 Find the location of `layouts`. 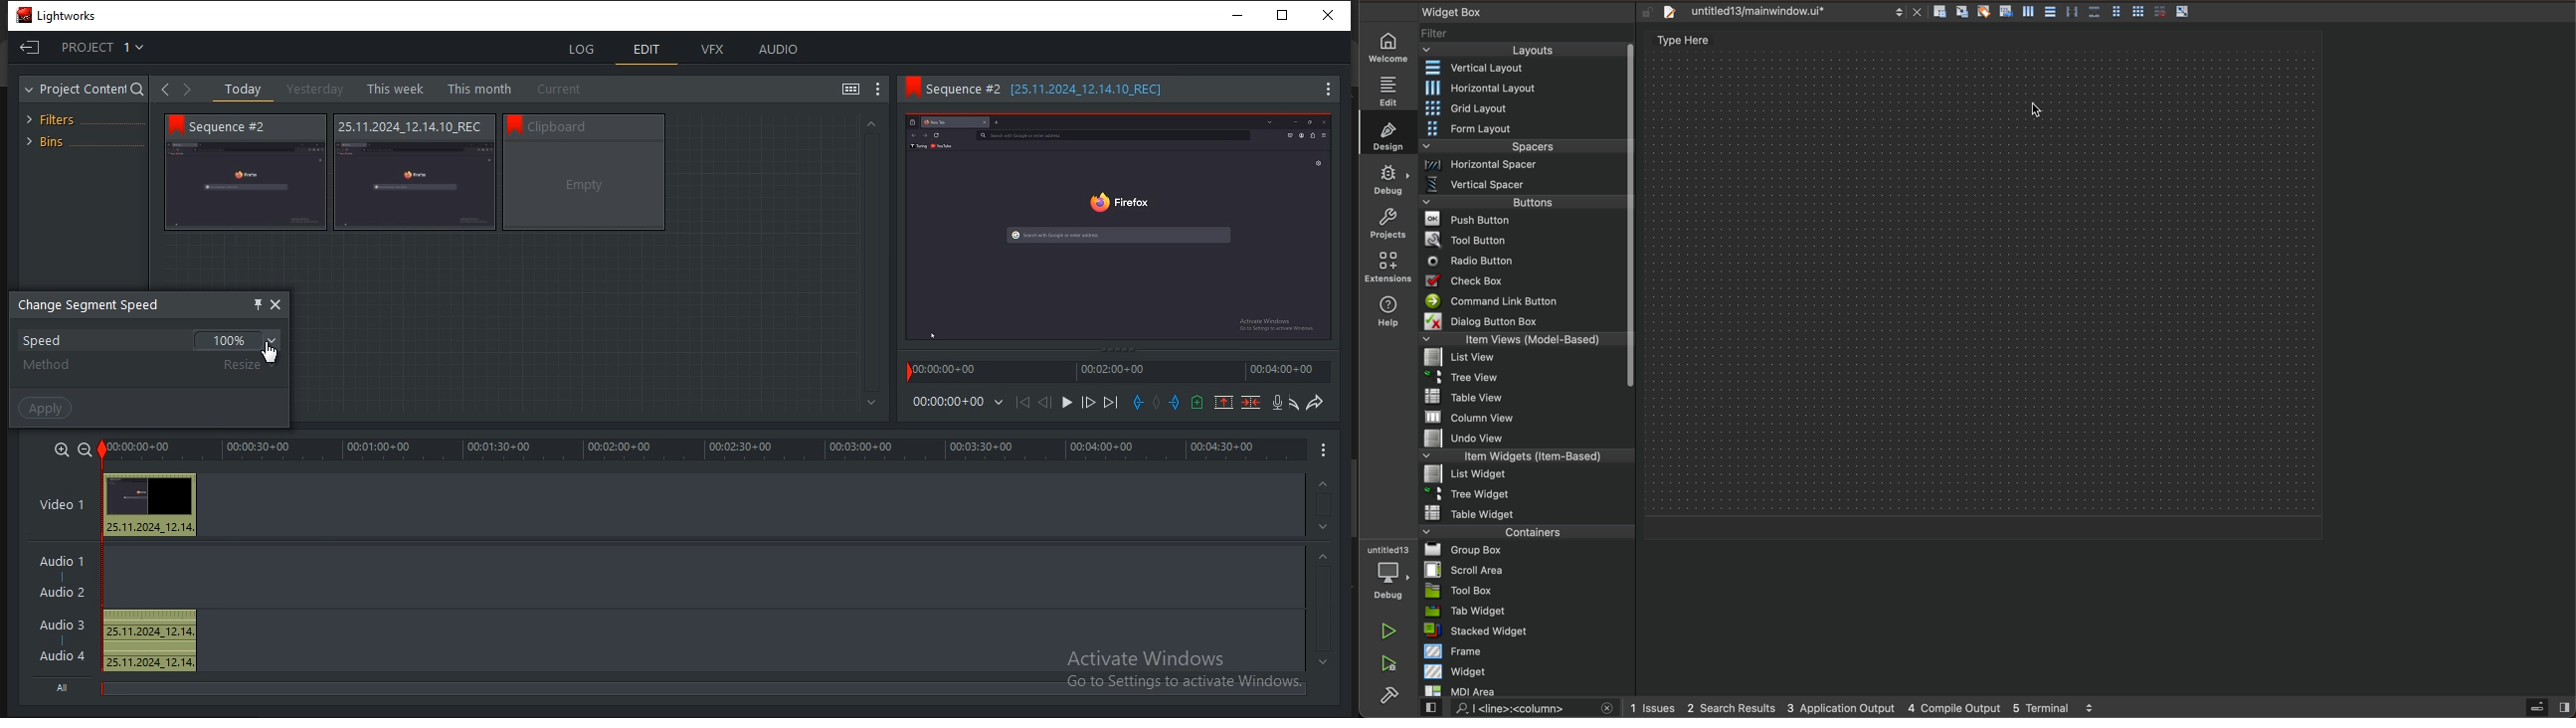

layouts is located at coordinates (1527, 50).